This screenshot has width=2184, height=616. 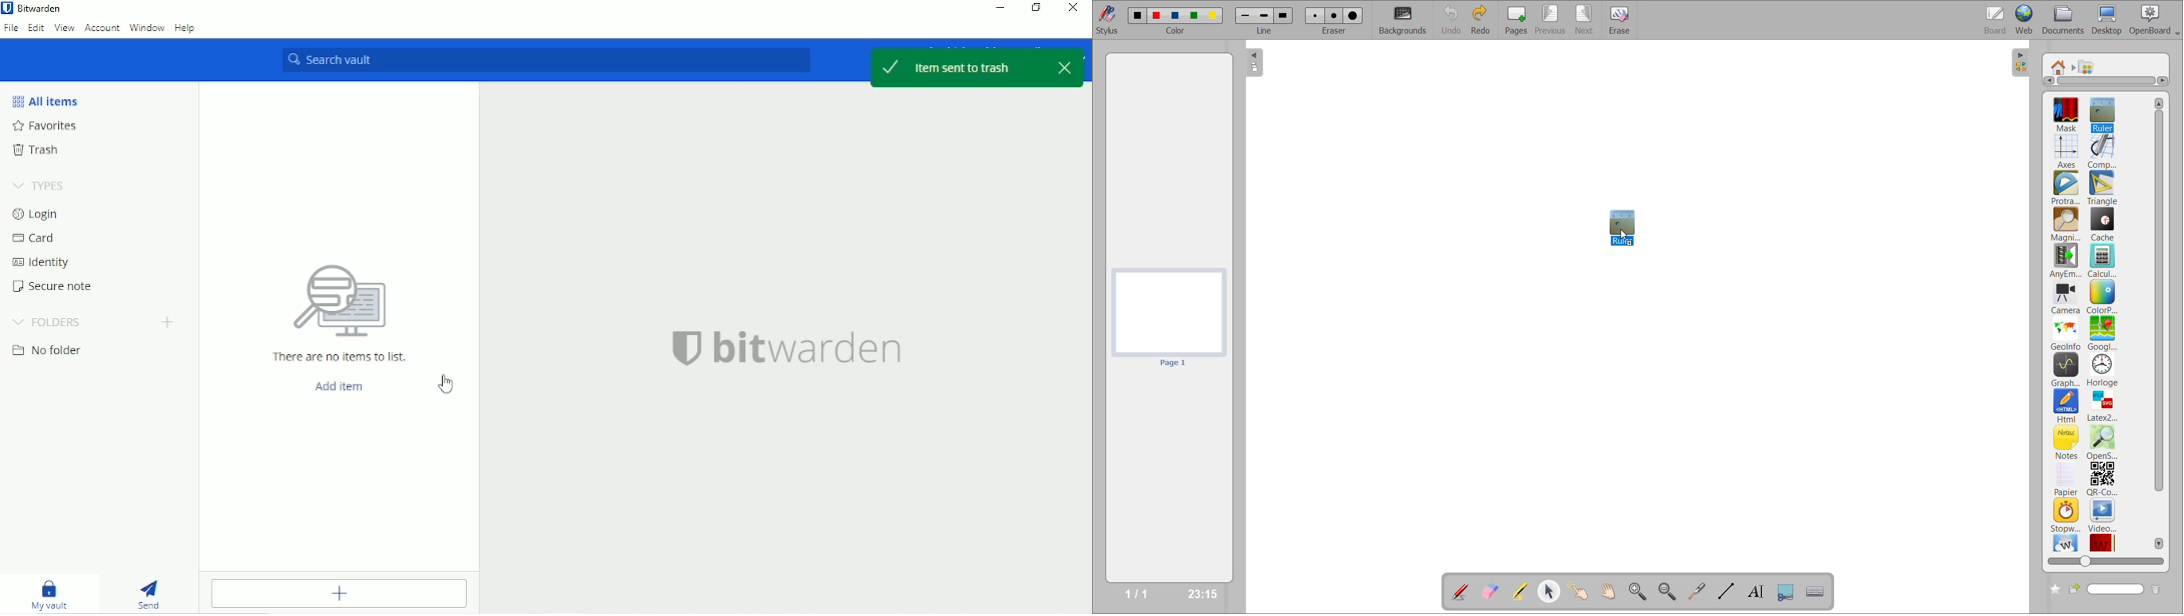 I want to click on capture part of the screen, so click(x=1788, y=591).